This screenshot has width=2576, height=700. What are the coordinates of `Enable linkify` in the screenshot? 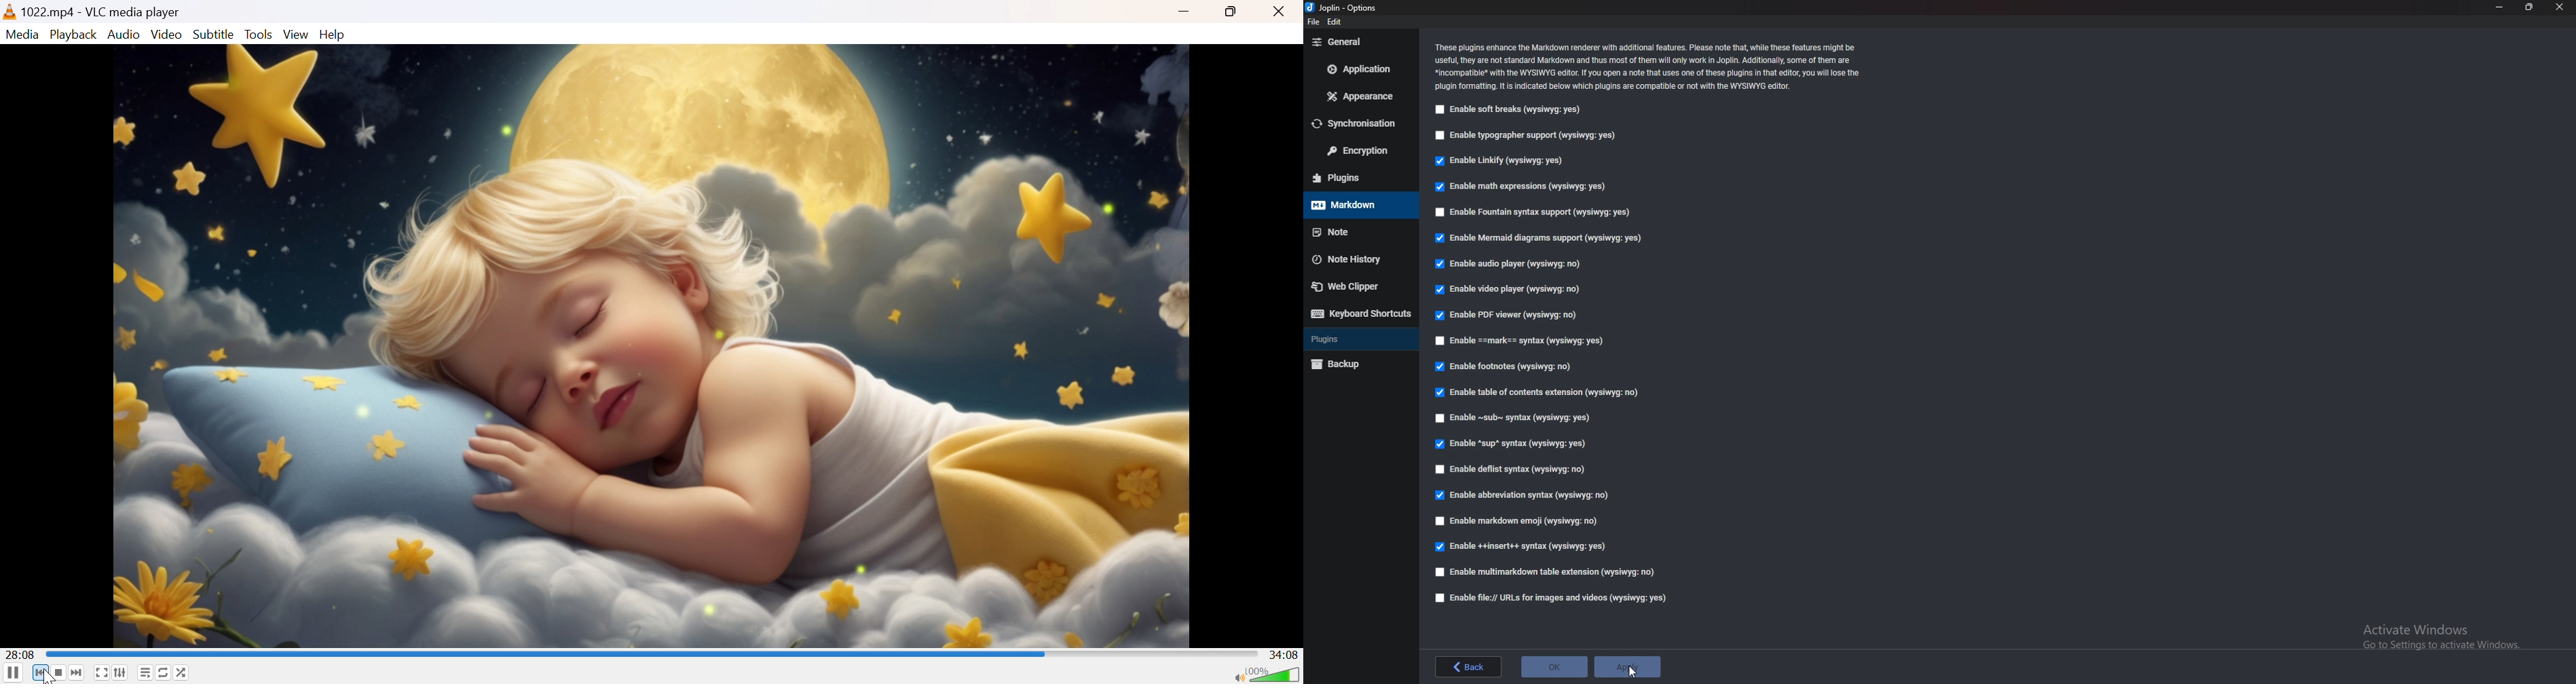 It's located at (1505, 162).